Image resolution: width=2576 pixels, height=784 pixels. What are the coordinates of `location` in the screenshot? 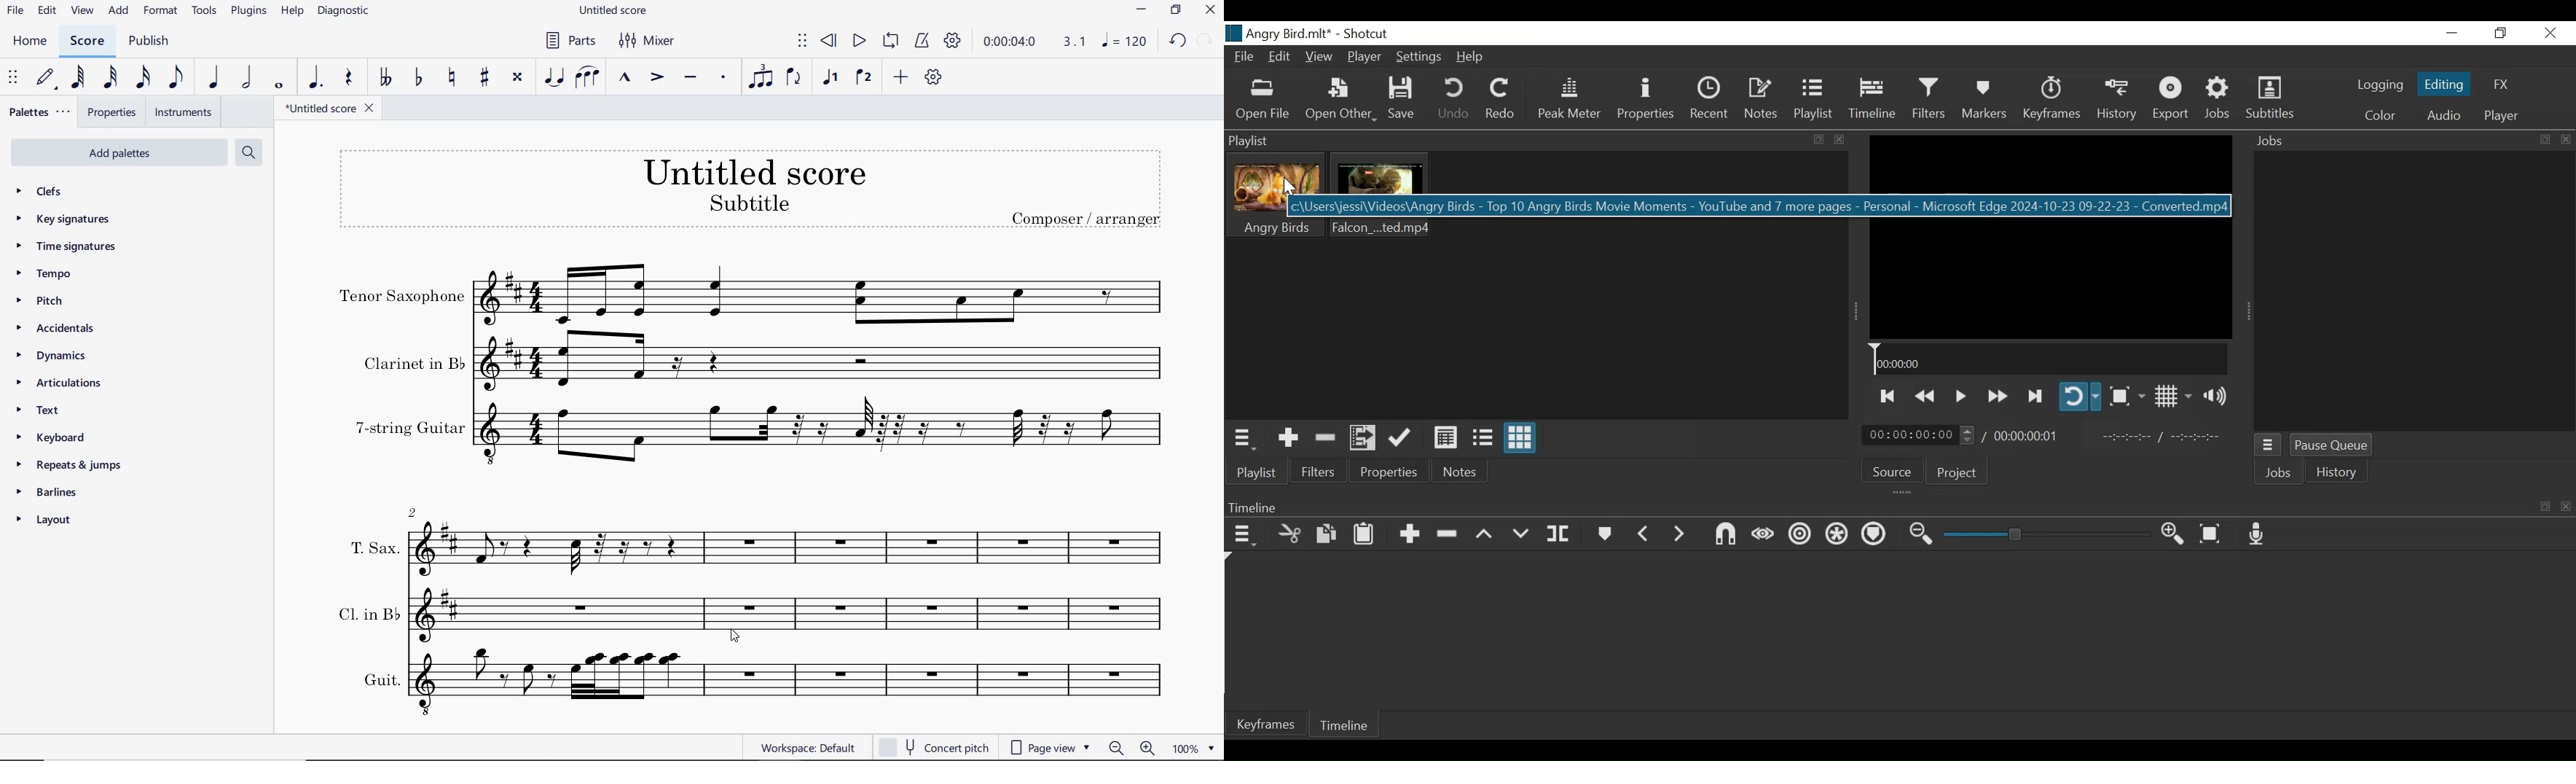 It's located at (1653, 204).